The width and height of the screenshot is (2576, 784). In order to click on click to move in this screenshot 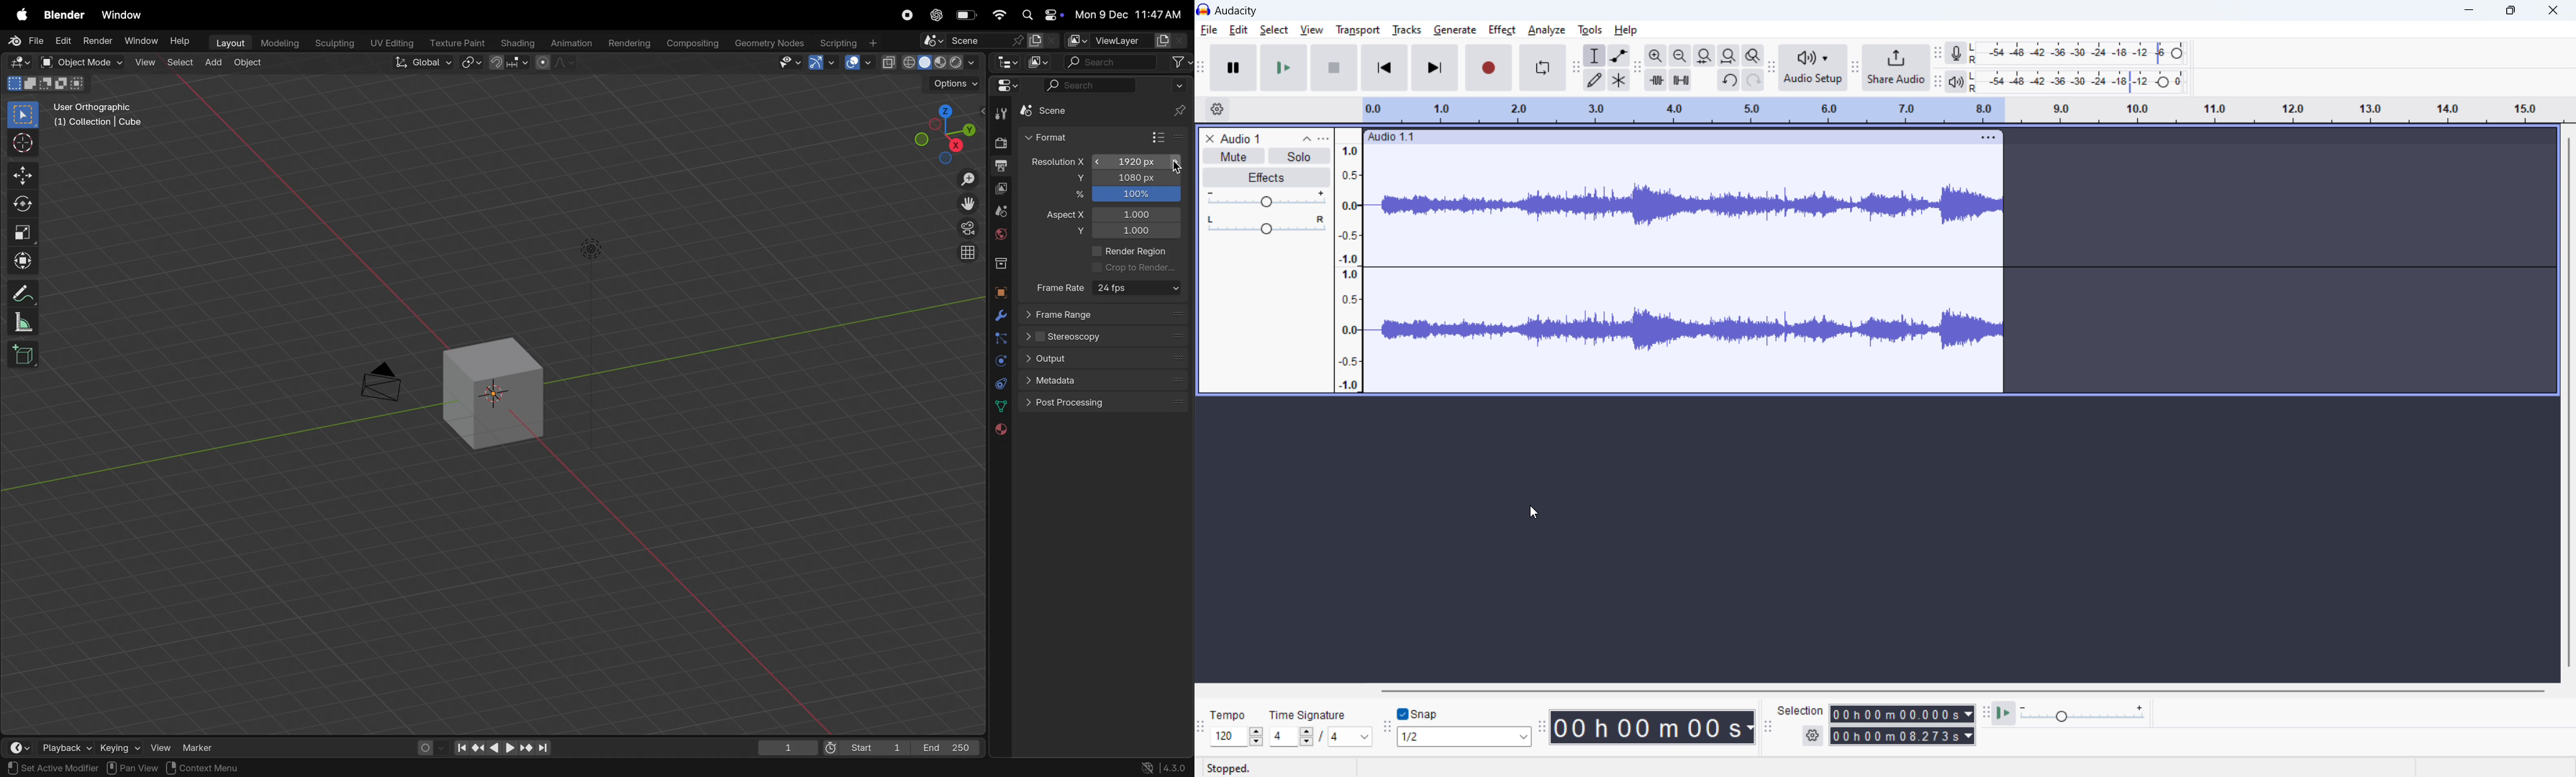, I will do `click(1672, 137)`.